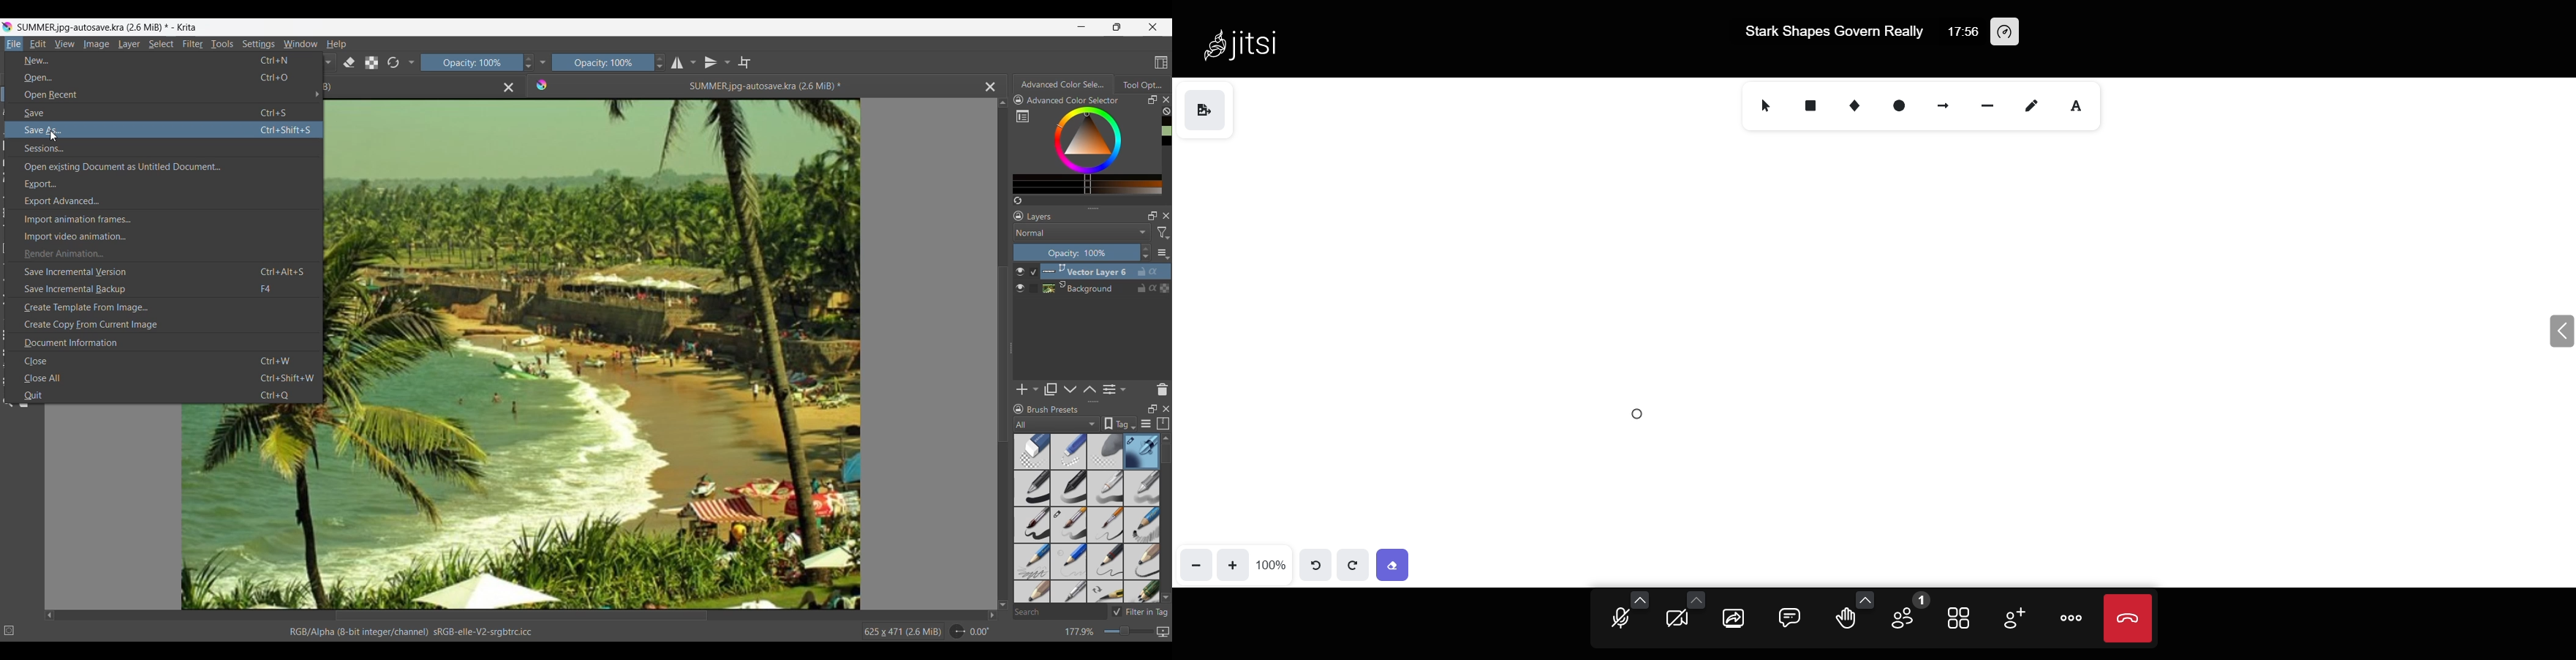  What do you see at coordinates (165, 219) in the screenshot?
I see `Import animation frames` at bounding box center [165, 219].